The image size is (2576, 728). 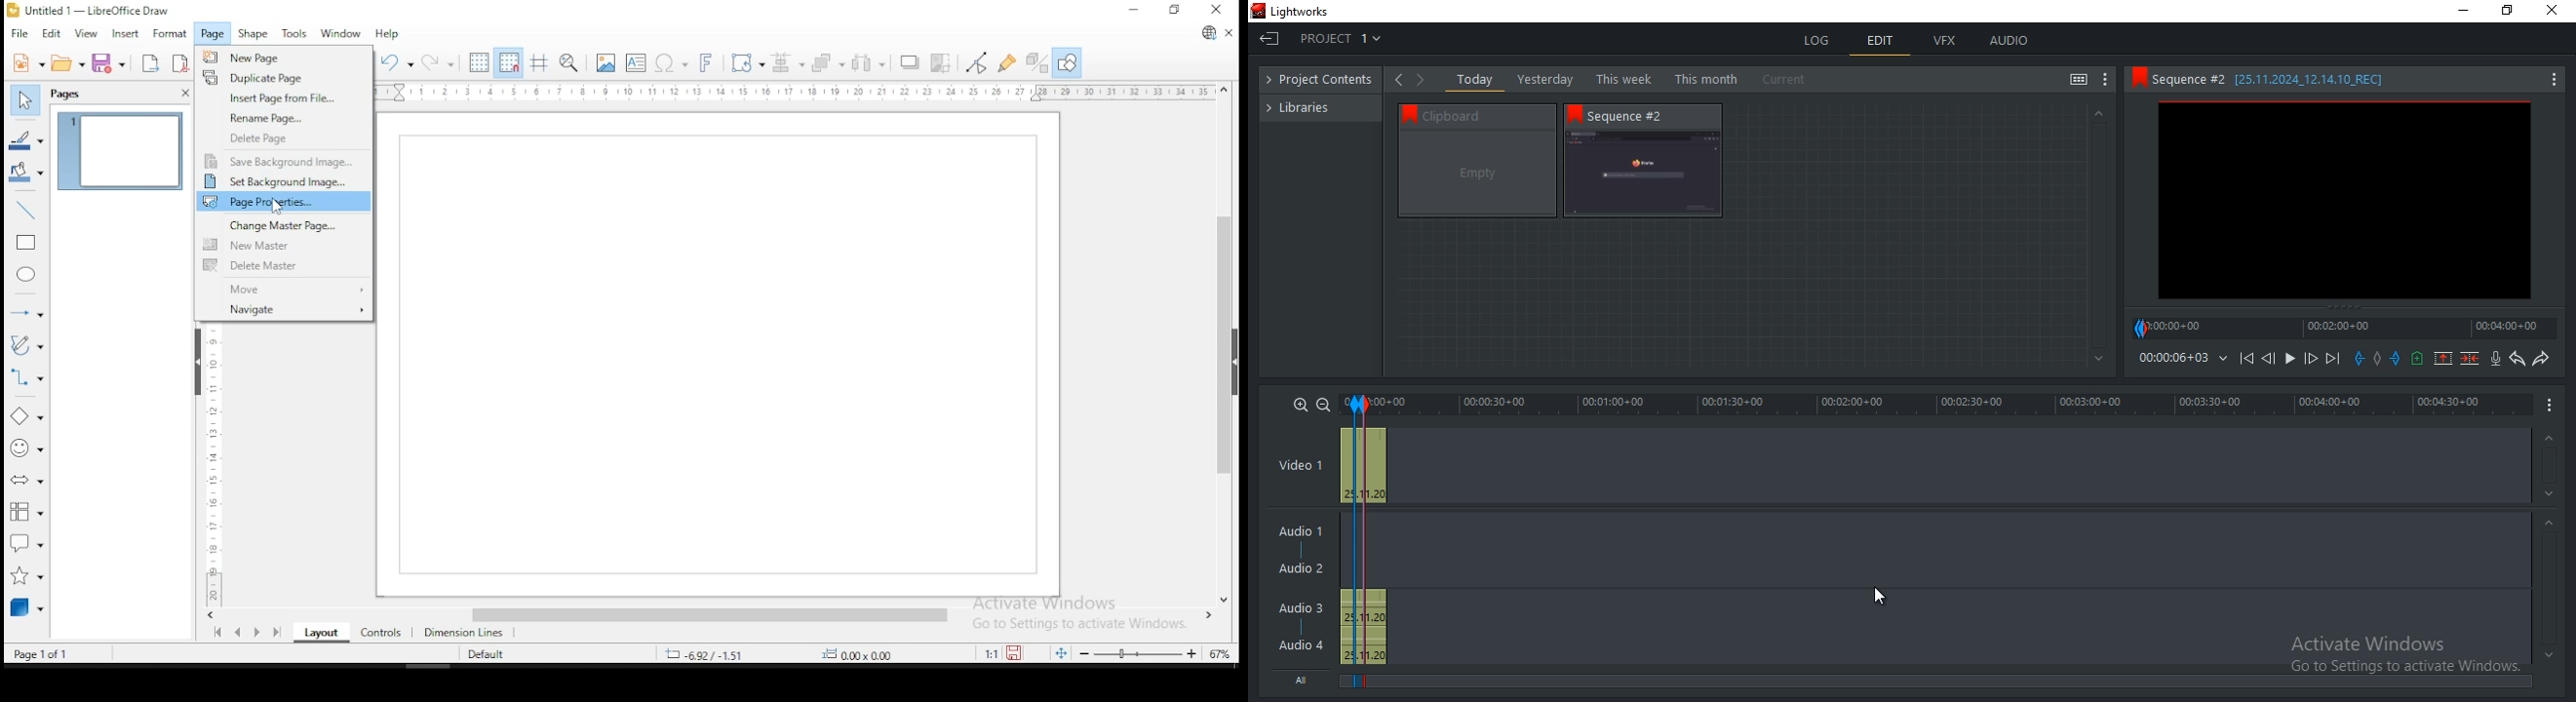 What do you see at coordinates (2097, 112) in the screenshot?
I see `greyed out up arrow` at bounding box center [2097, 112].